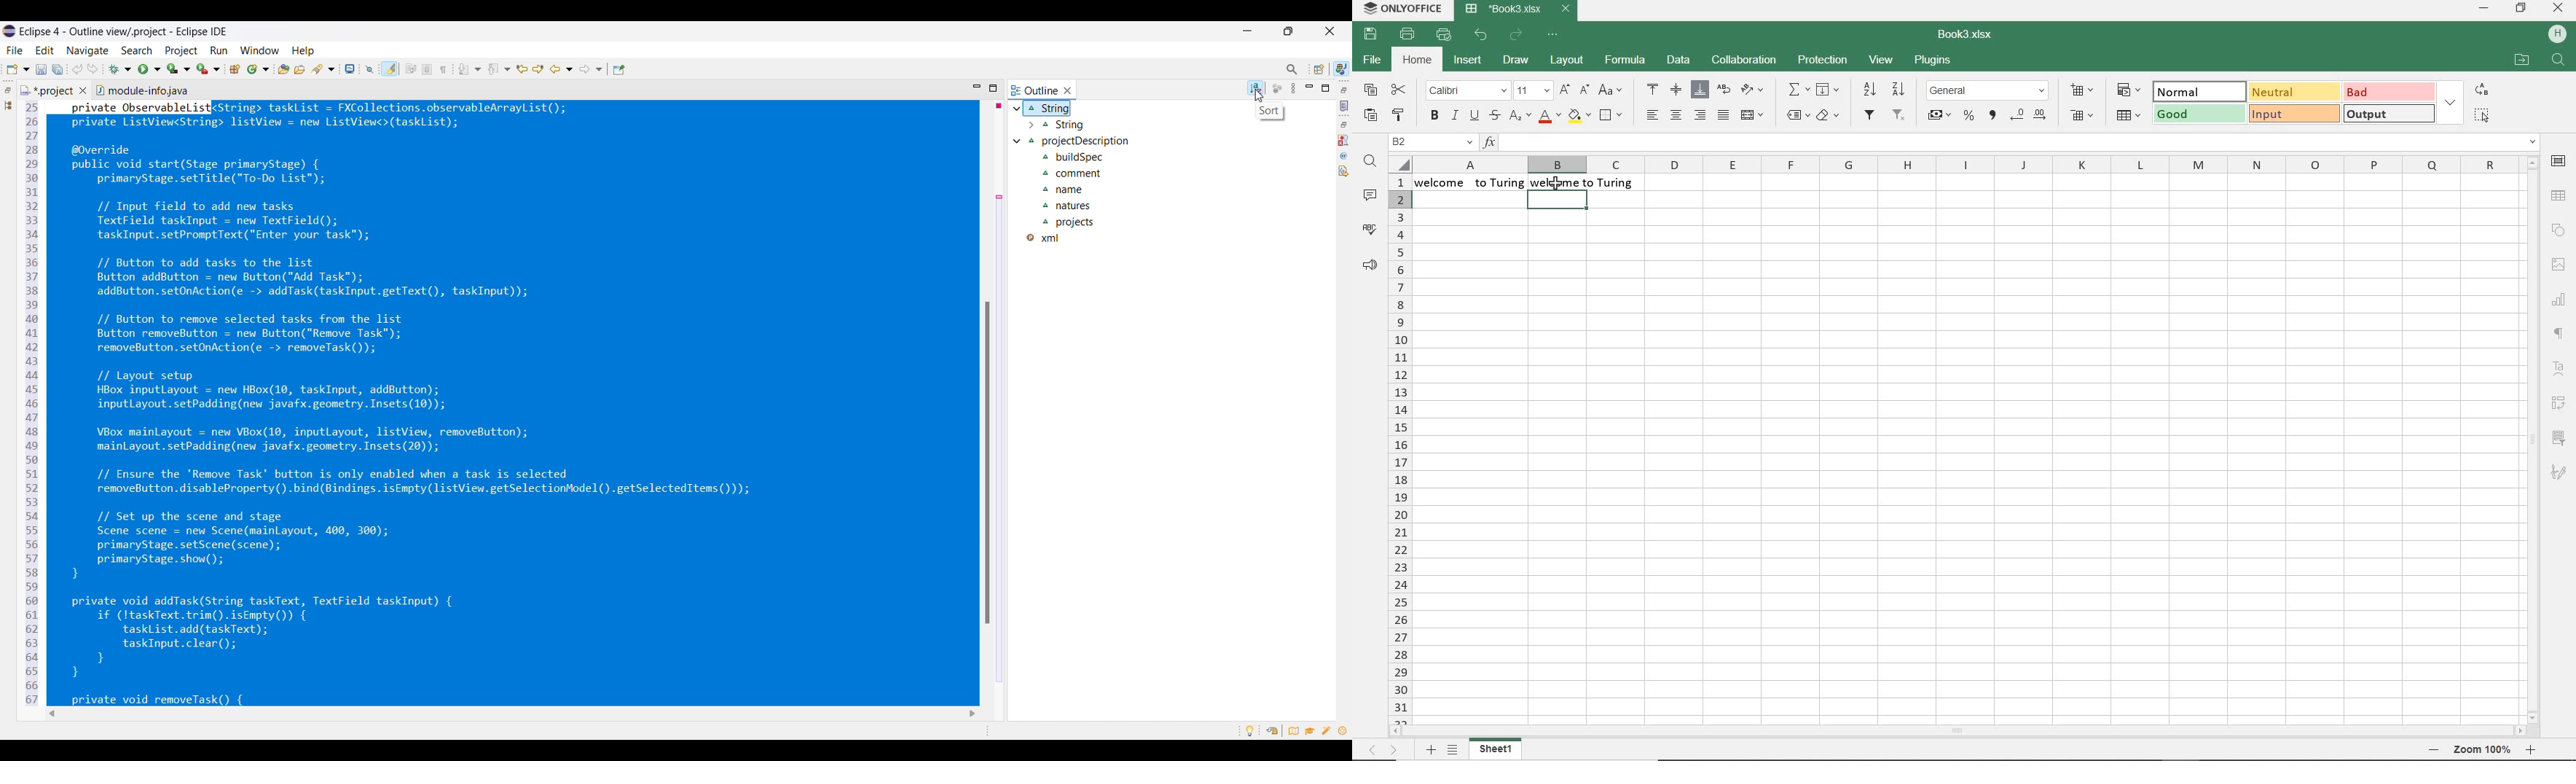  What do you see at coordinates (58, 70) in the screenshot?
I see `Save all` at bounding box center [58, 70].